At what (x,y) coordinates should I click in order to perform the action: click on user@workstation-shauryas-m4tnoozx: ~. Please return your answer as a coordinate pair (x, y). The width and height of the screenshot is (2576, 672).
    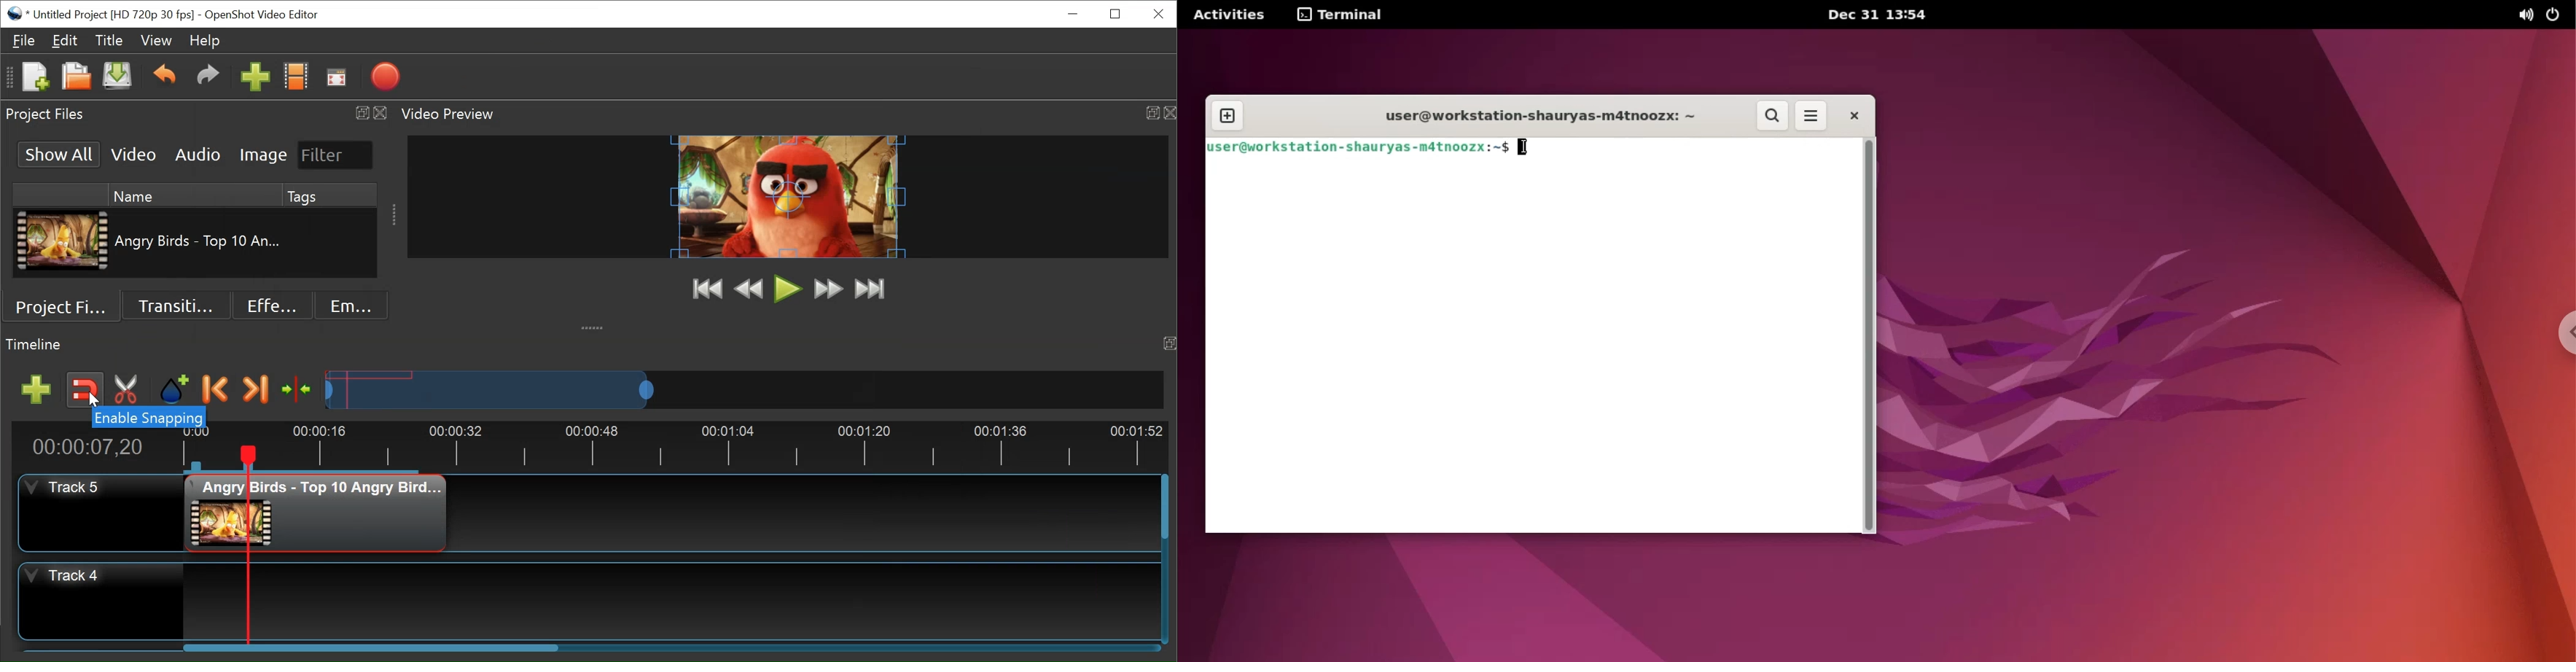
    Looking at the image, I should click on (1542, 120).